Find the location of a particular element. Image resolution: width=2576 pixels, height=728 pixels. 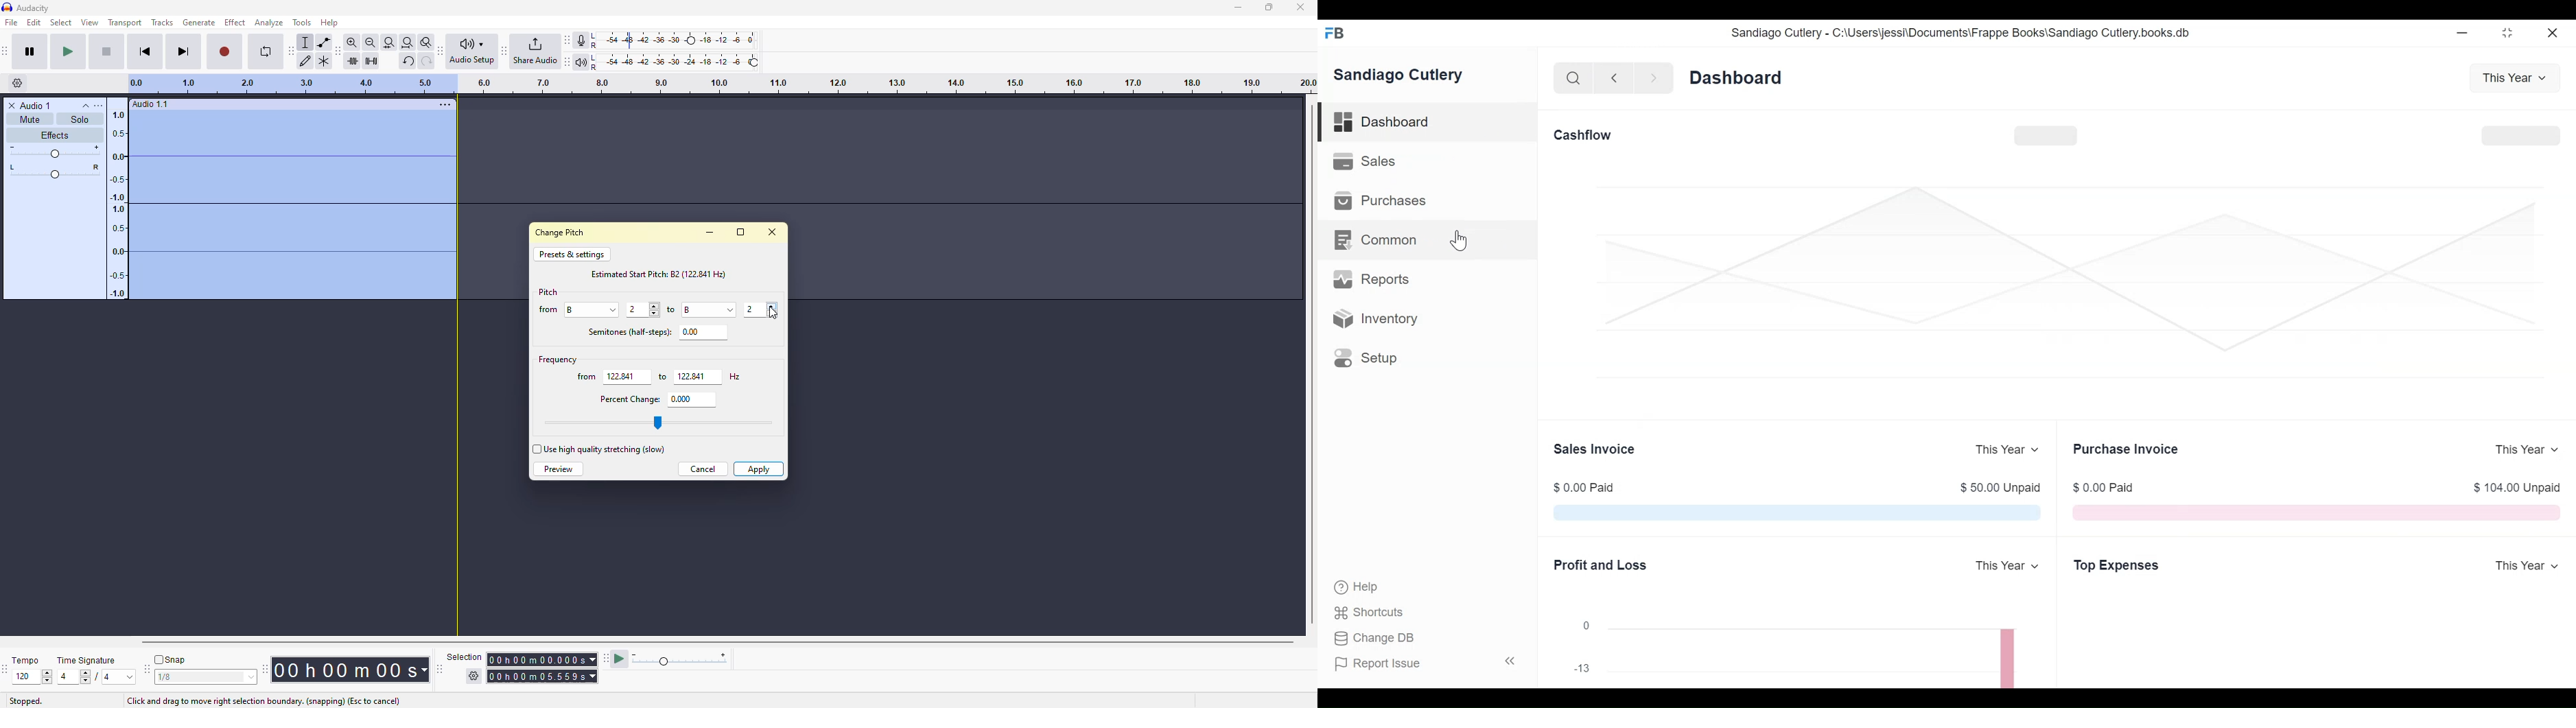

time is located at coordinates (541, 658).